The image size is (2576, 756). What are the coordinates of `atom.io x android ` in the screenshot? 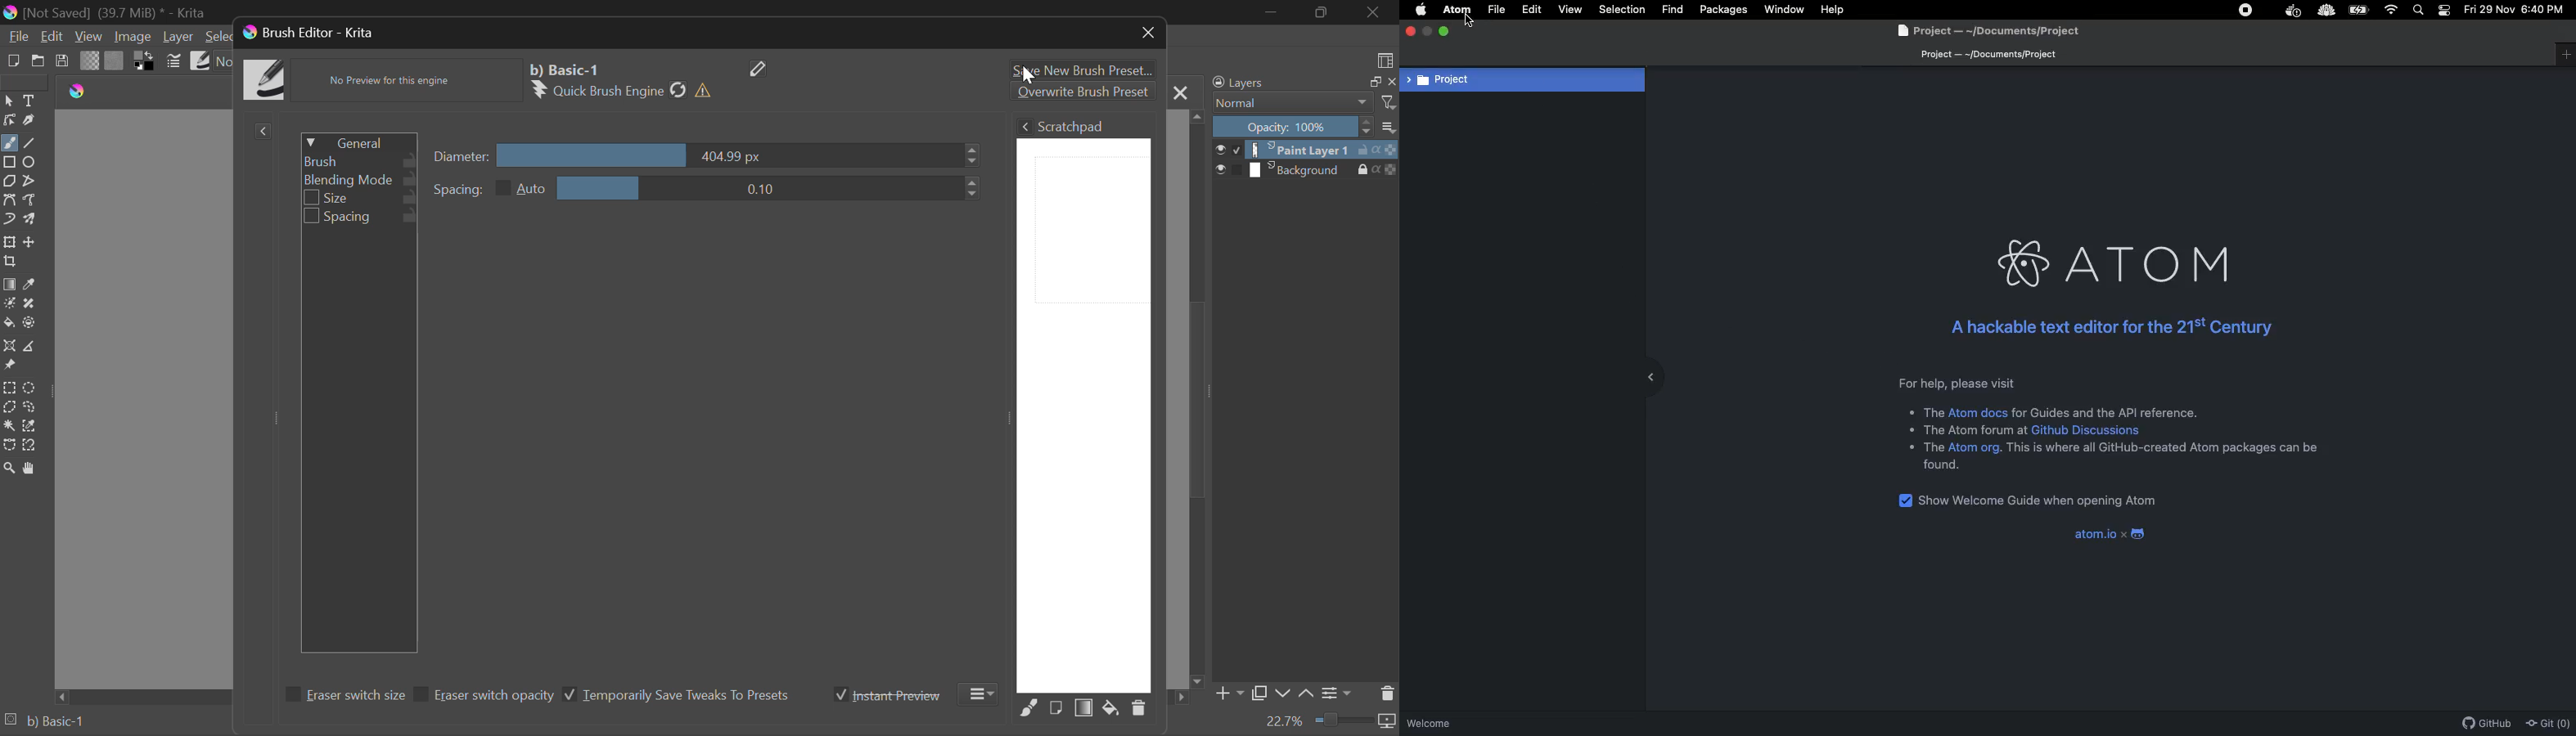 It's located at (2105, 536).